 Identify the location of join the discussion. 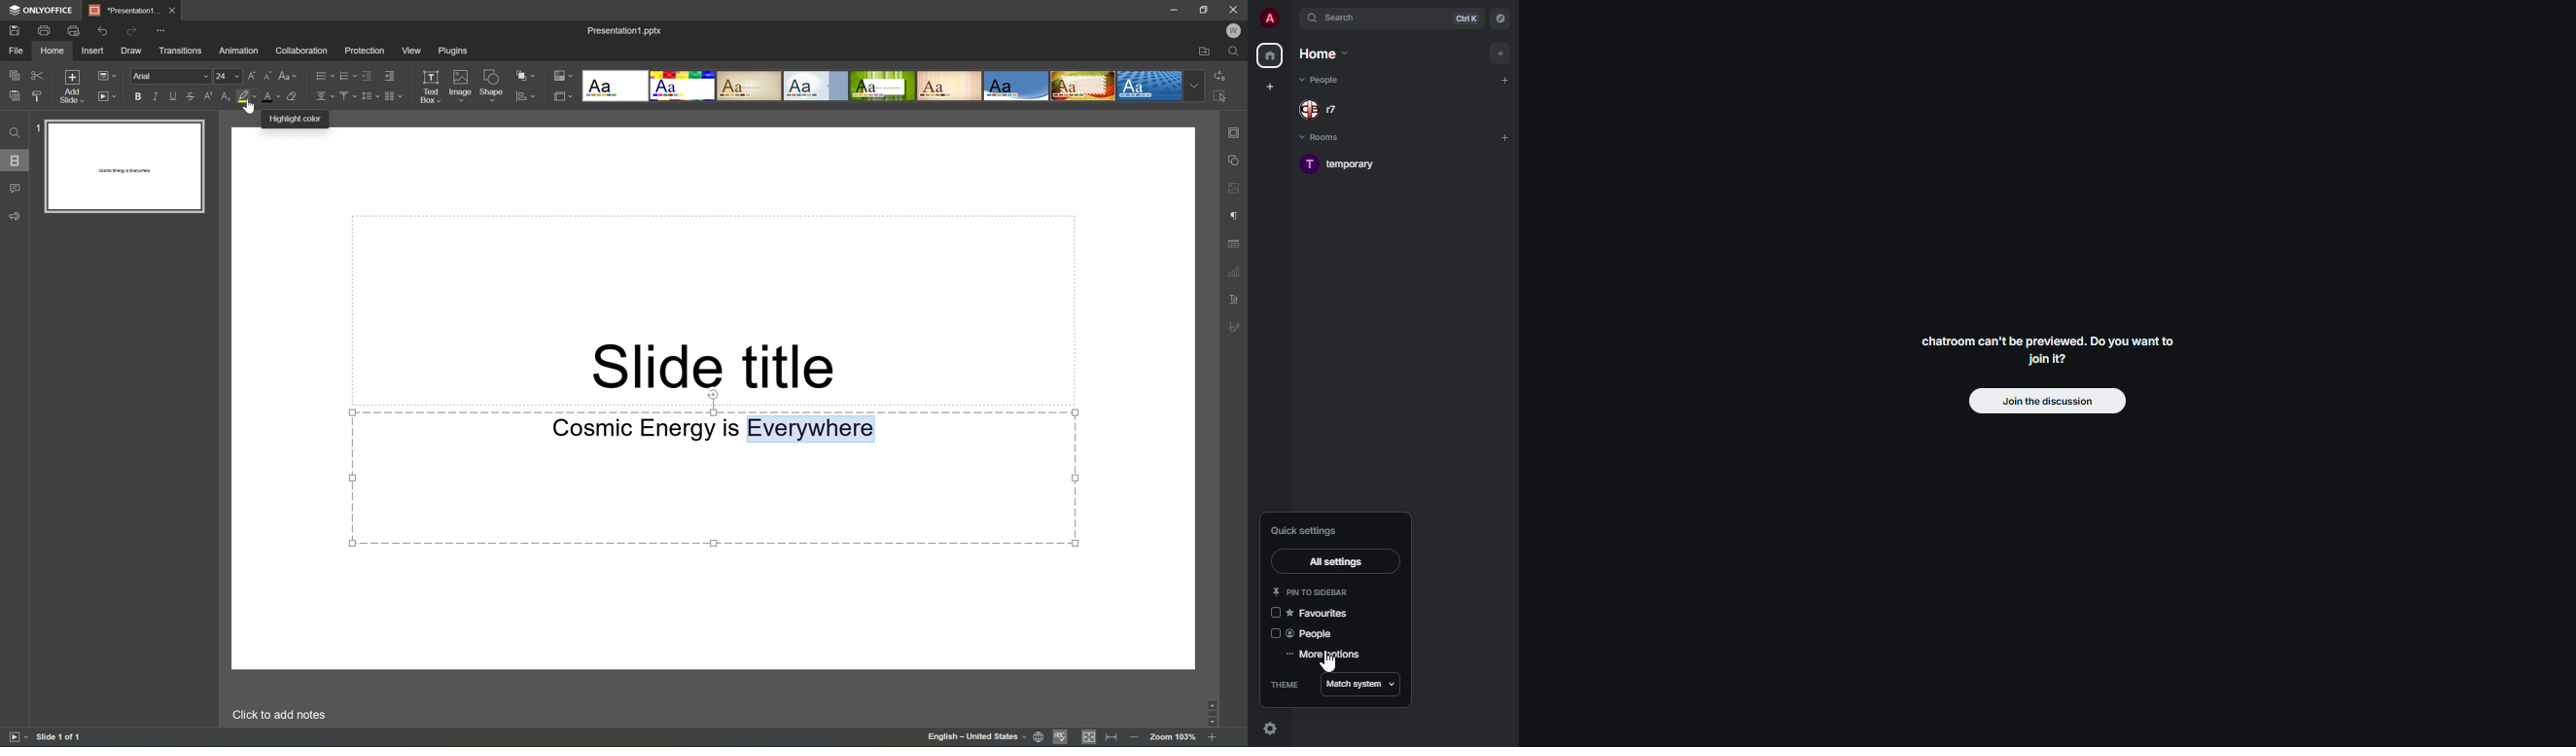
(2041, 401).